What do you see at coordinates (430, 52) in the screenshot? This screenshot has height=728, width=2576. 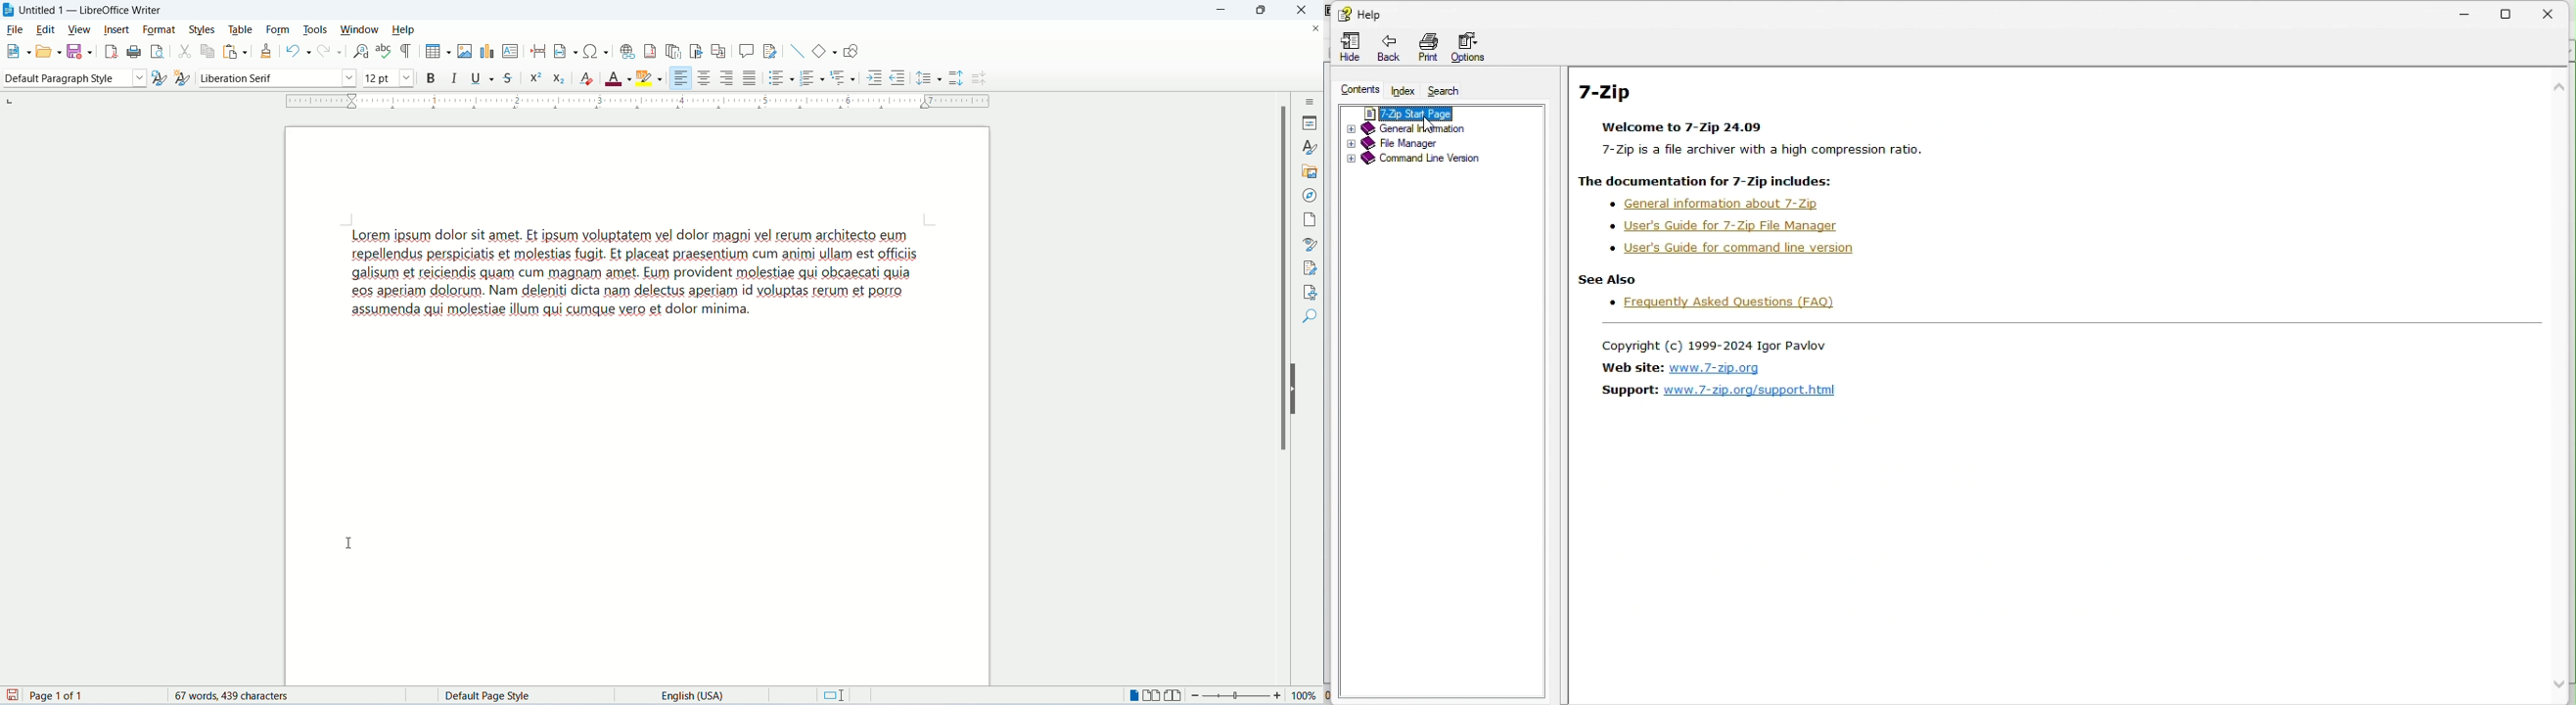 I see `insert table` at bounding box center [430, 52].